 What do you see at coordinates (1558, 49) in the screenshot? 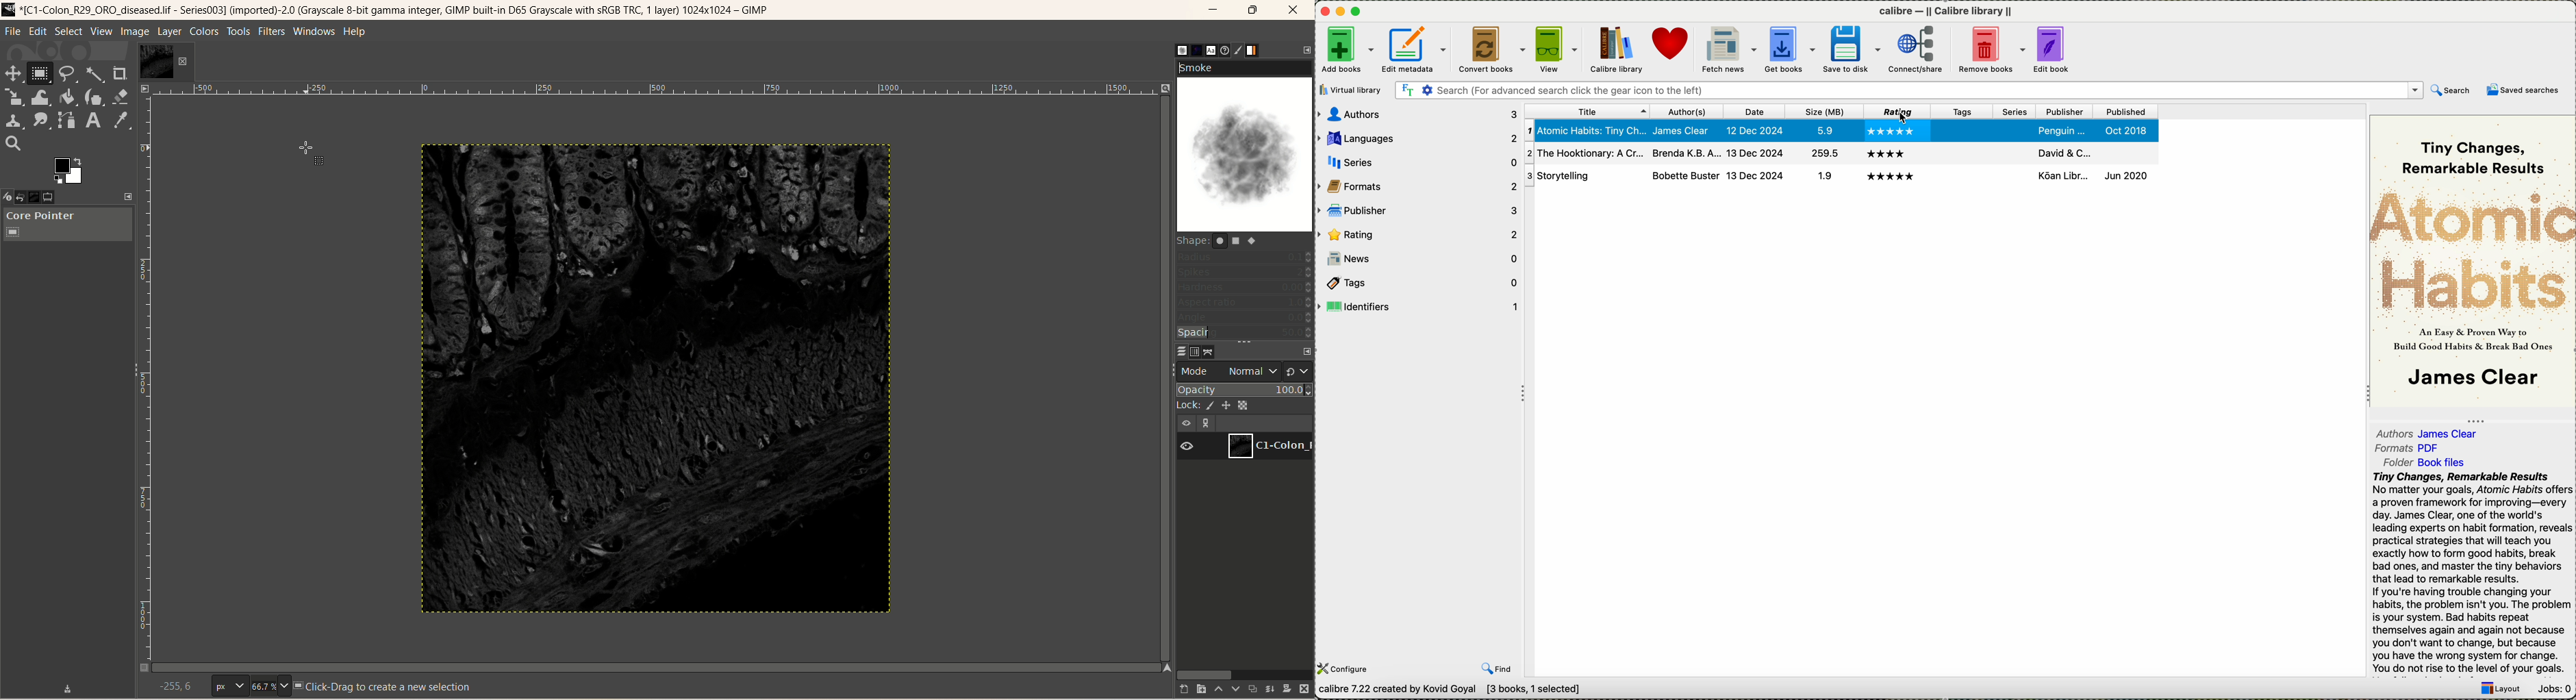
I see `view` at bounding box center [1558, 49].